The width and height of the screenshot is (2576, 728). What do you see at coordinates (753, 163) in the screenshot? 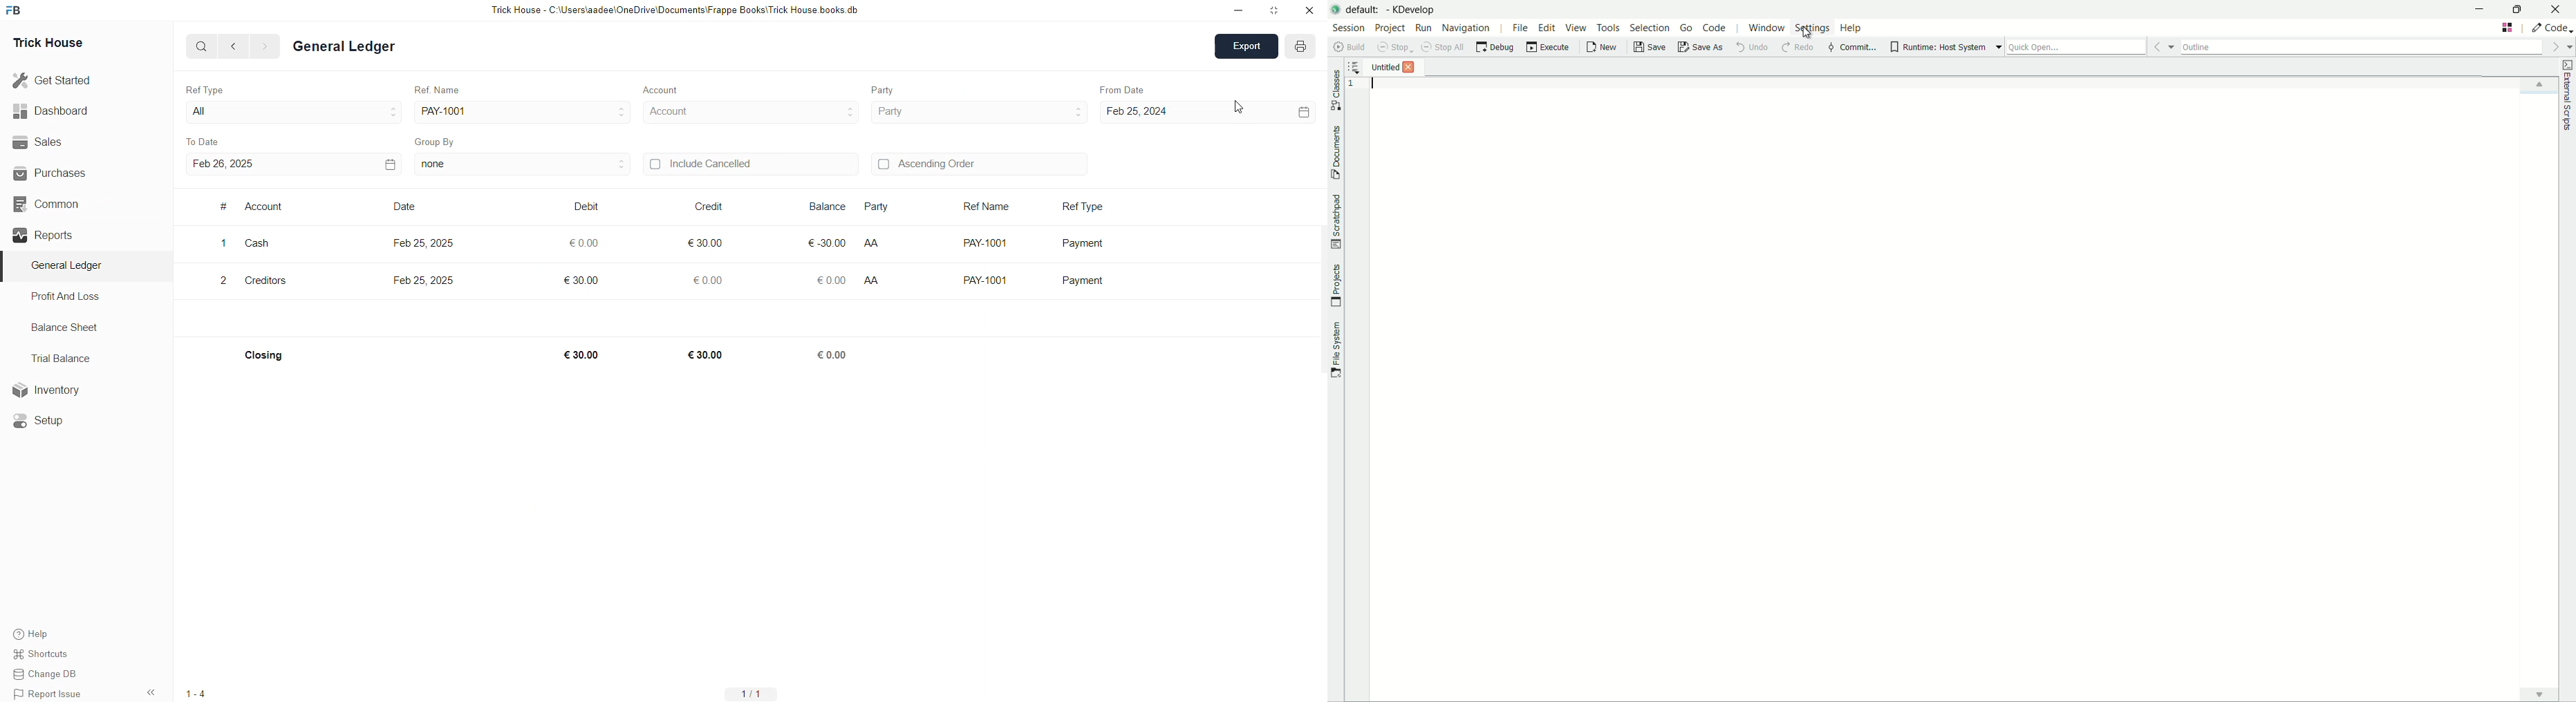
I see `Include Cancelled` at bounding box center [753, 163].